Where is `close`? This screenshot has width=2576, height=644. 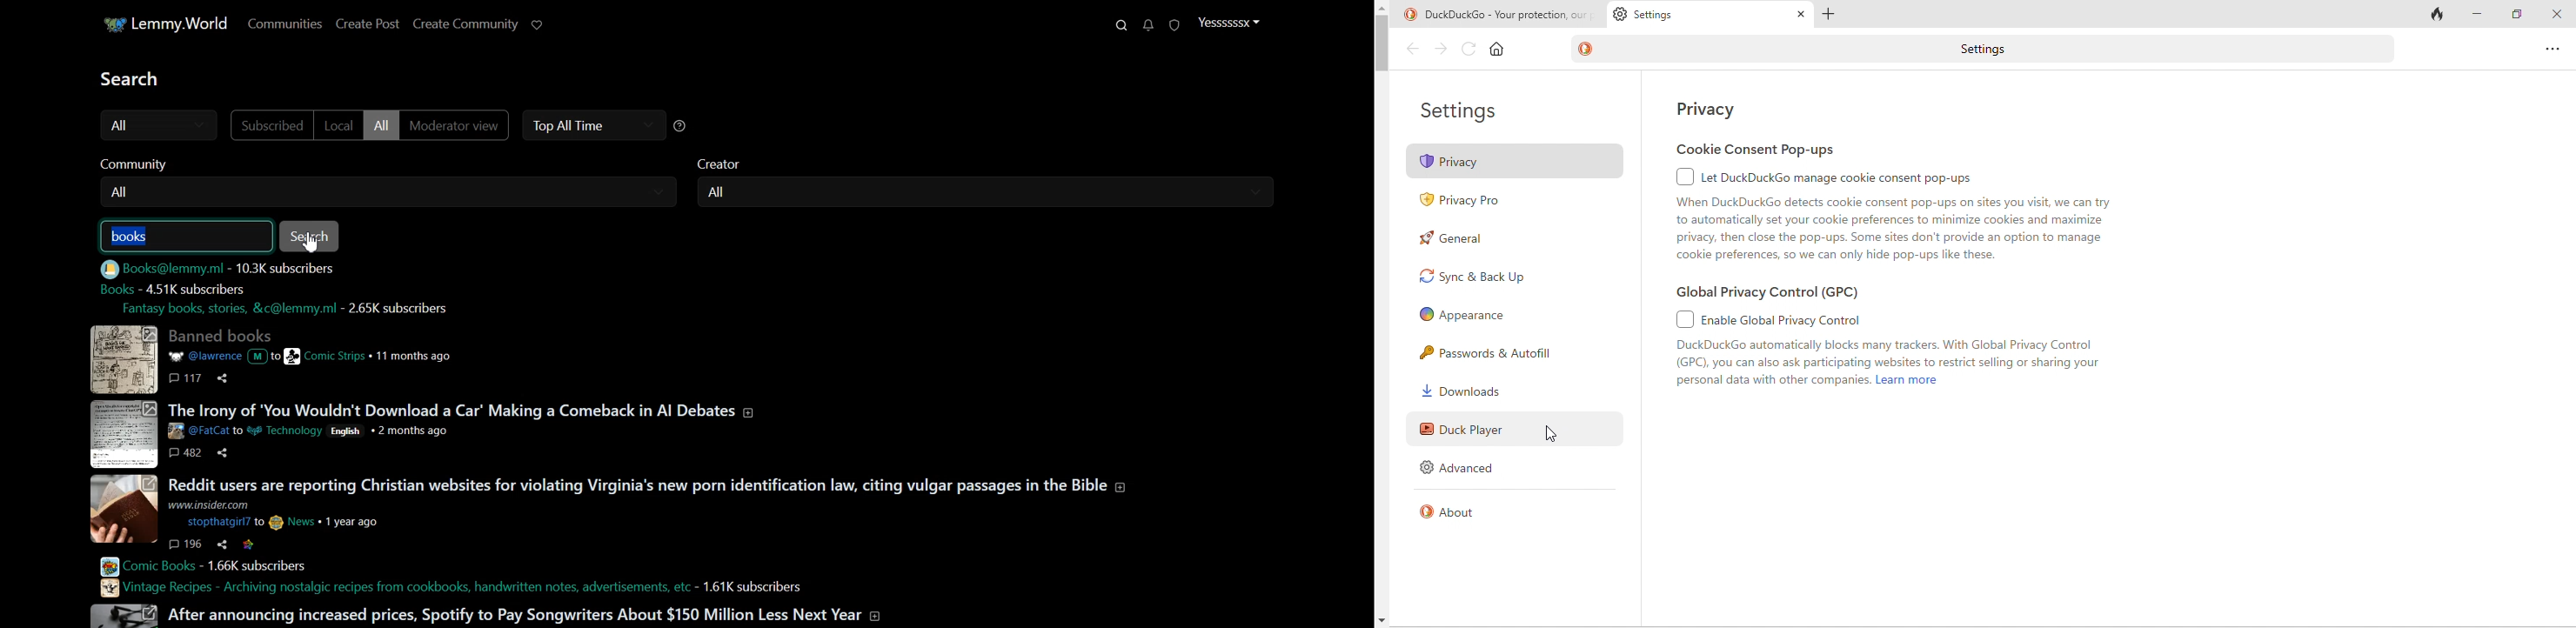
close is located at coordinates (2556, 15).